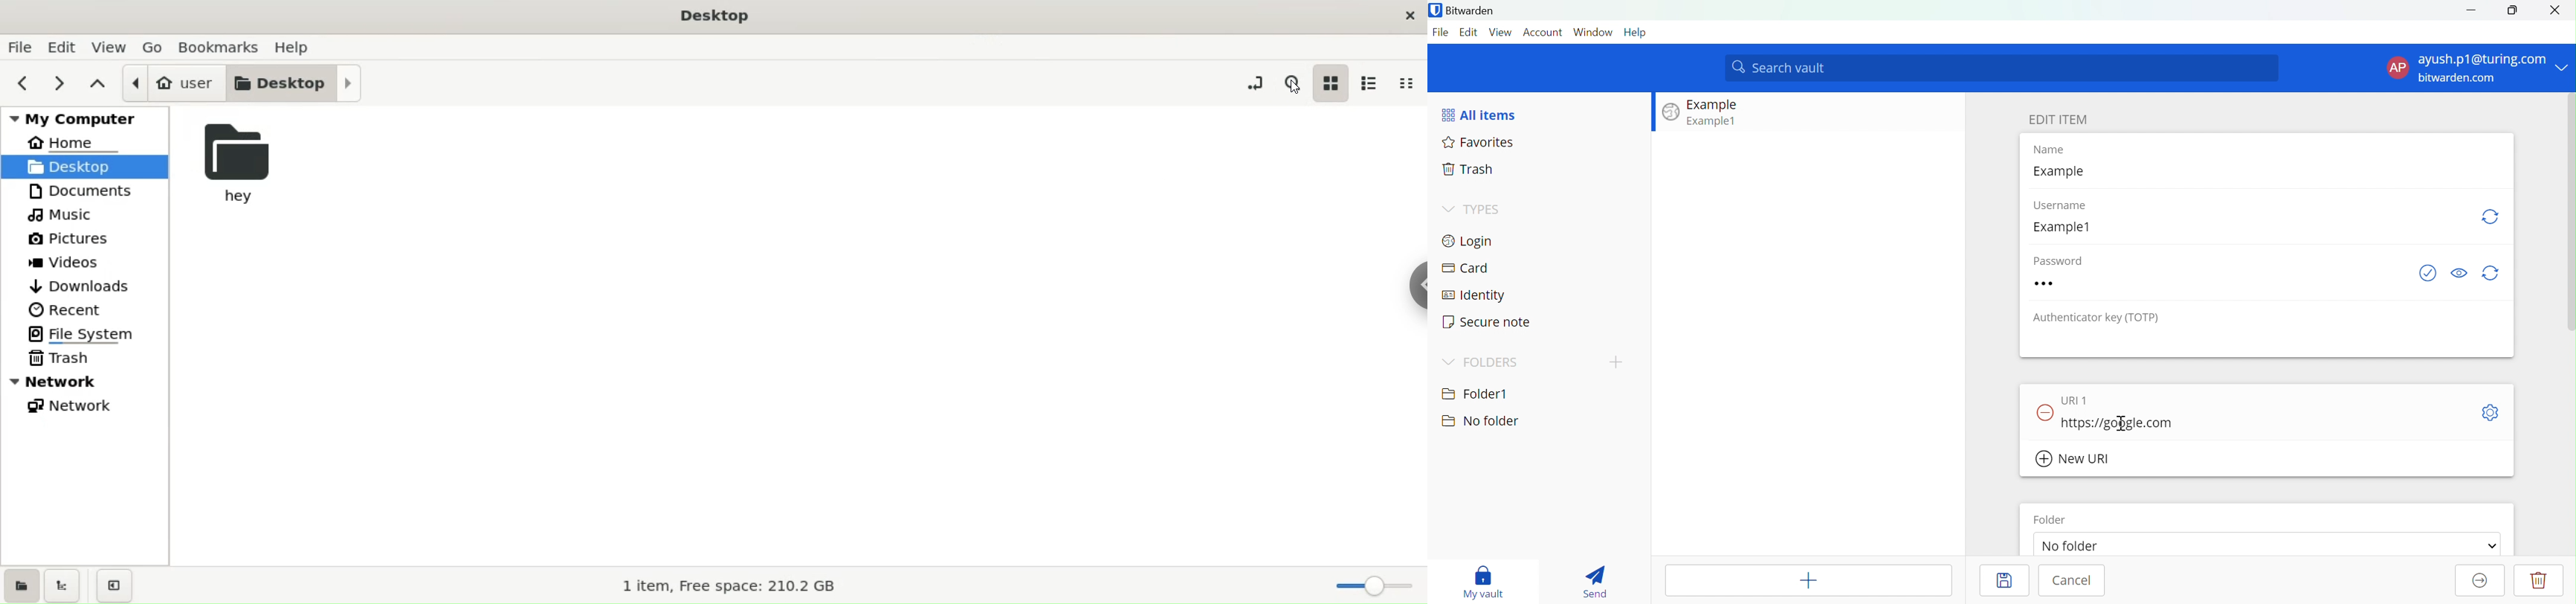  I want to click on Drop Down, so click(2564, 64).